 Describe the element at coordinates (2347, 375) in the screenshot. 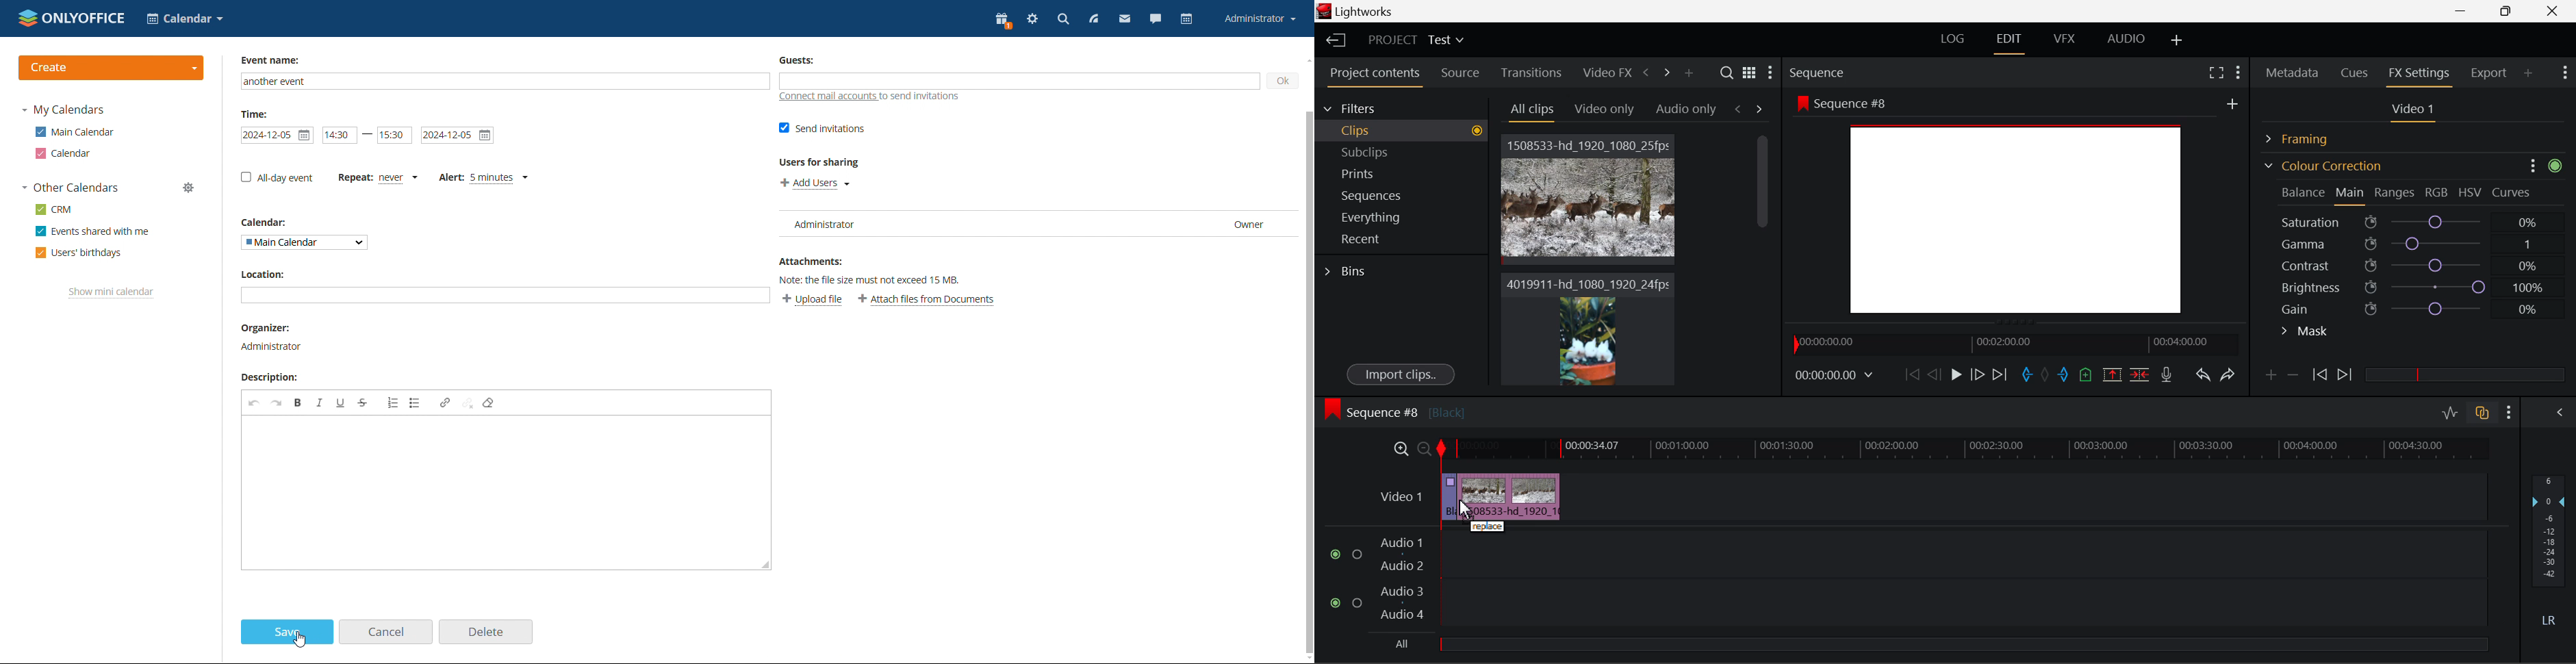

I see `Next keyframe` at that location.